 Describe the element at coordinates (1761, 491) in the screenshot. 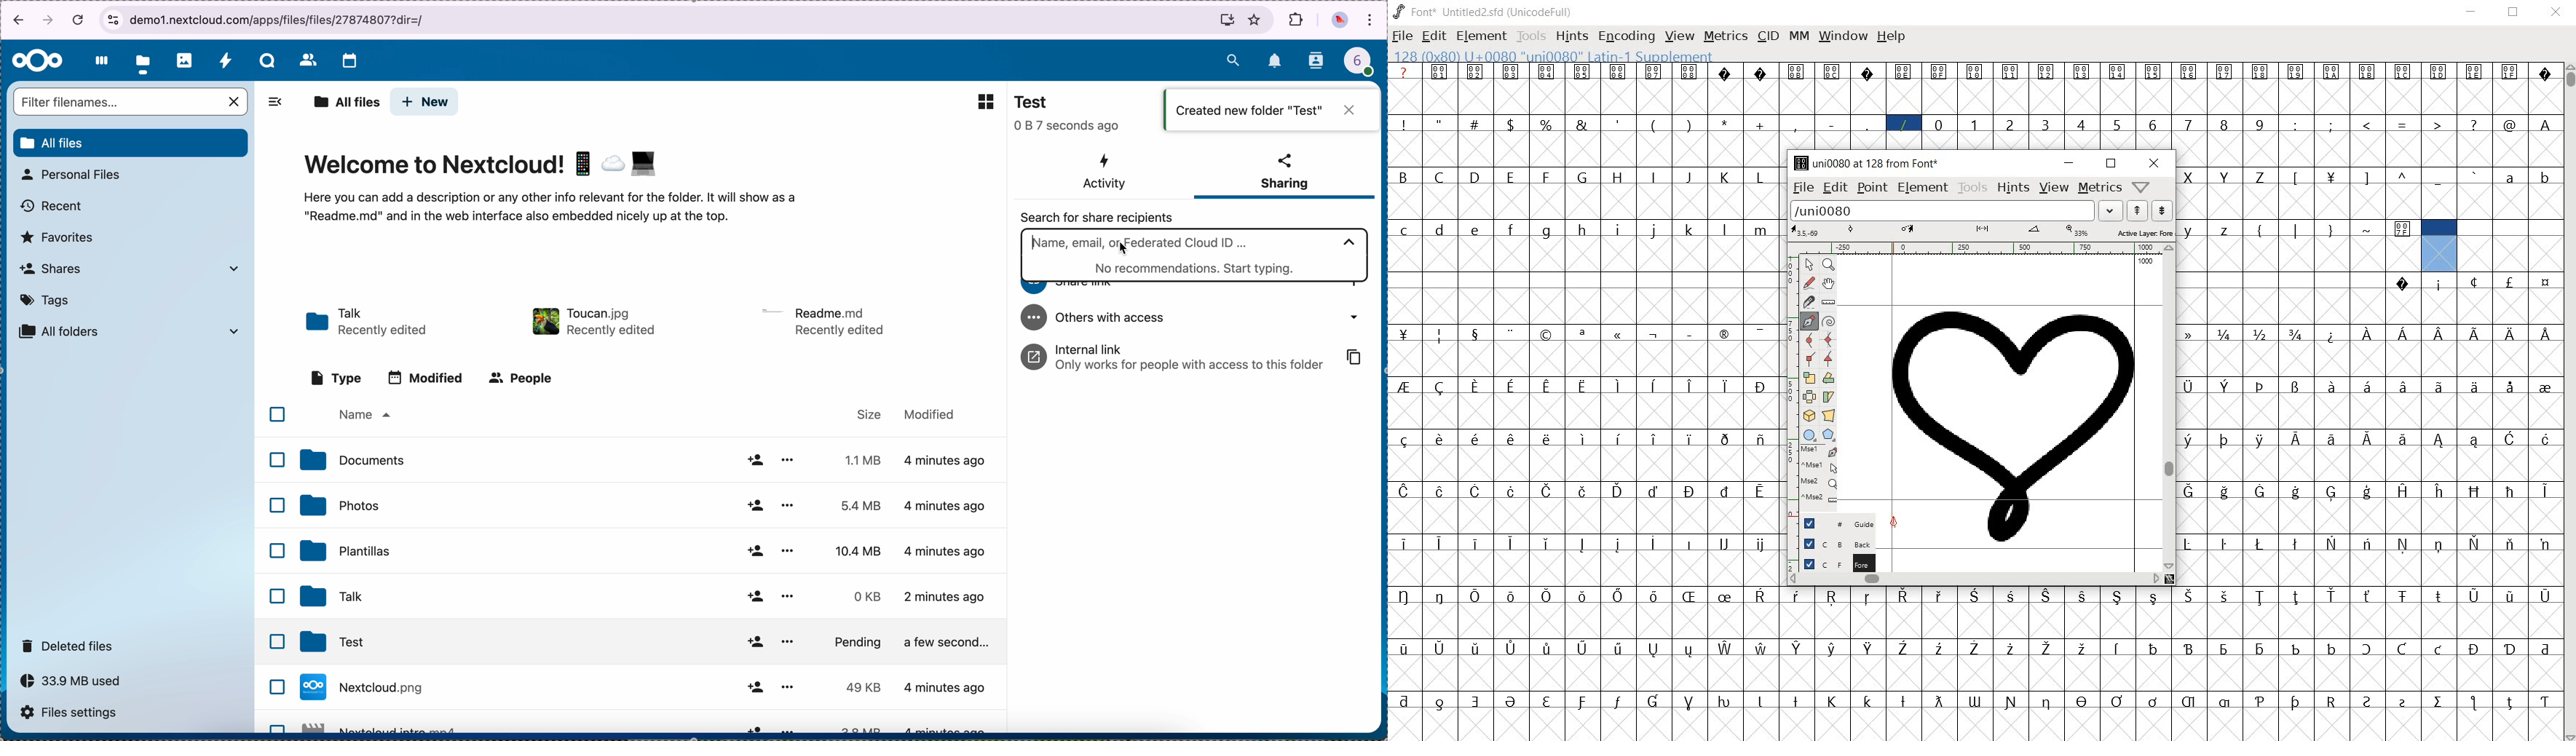

I see `glyph` at that location.